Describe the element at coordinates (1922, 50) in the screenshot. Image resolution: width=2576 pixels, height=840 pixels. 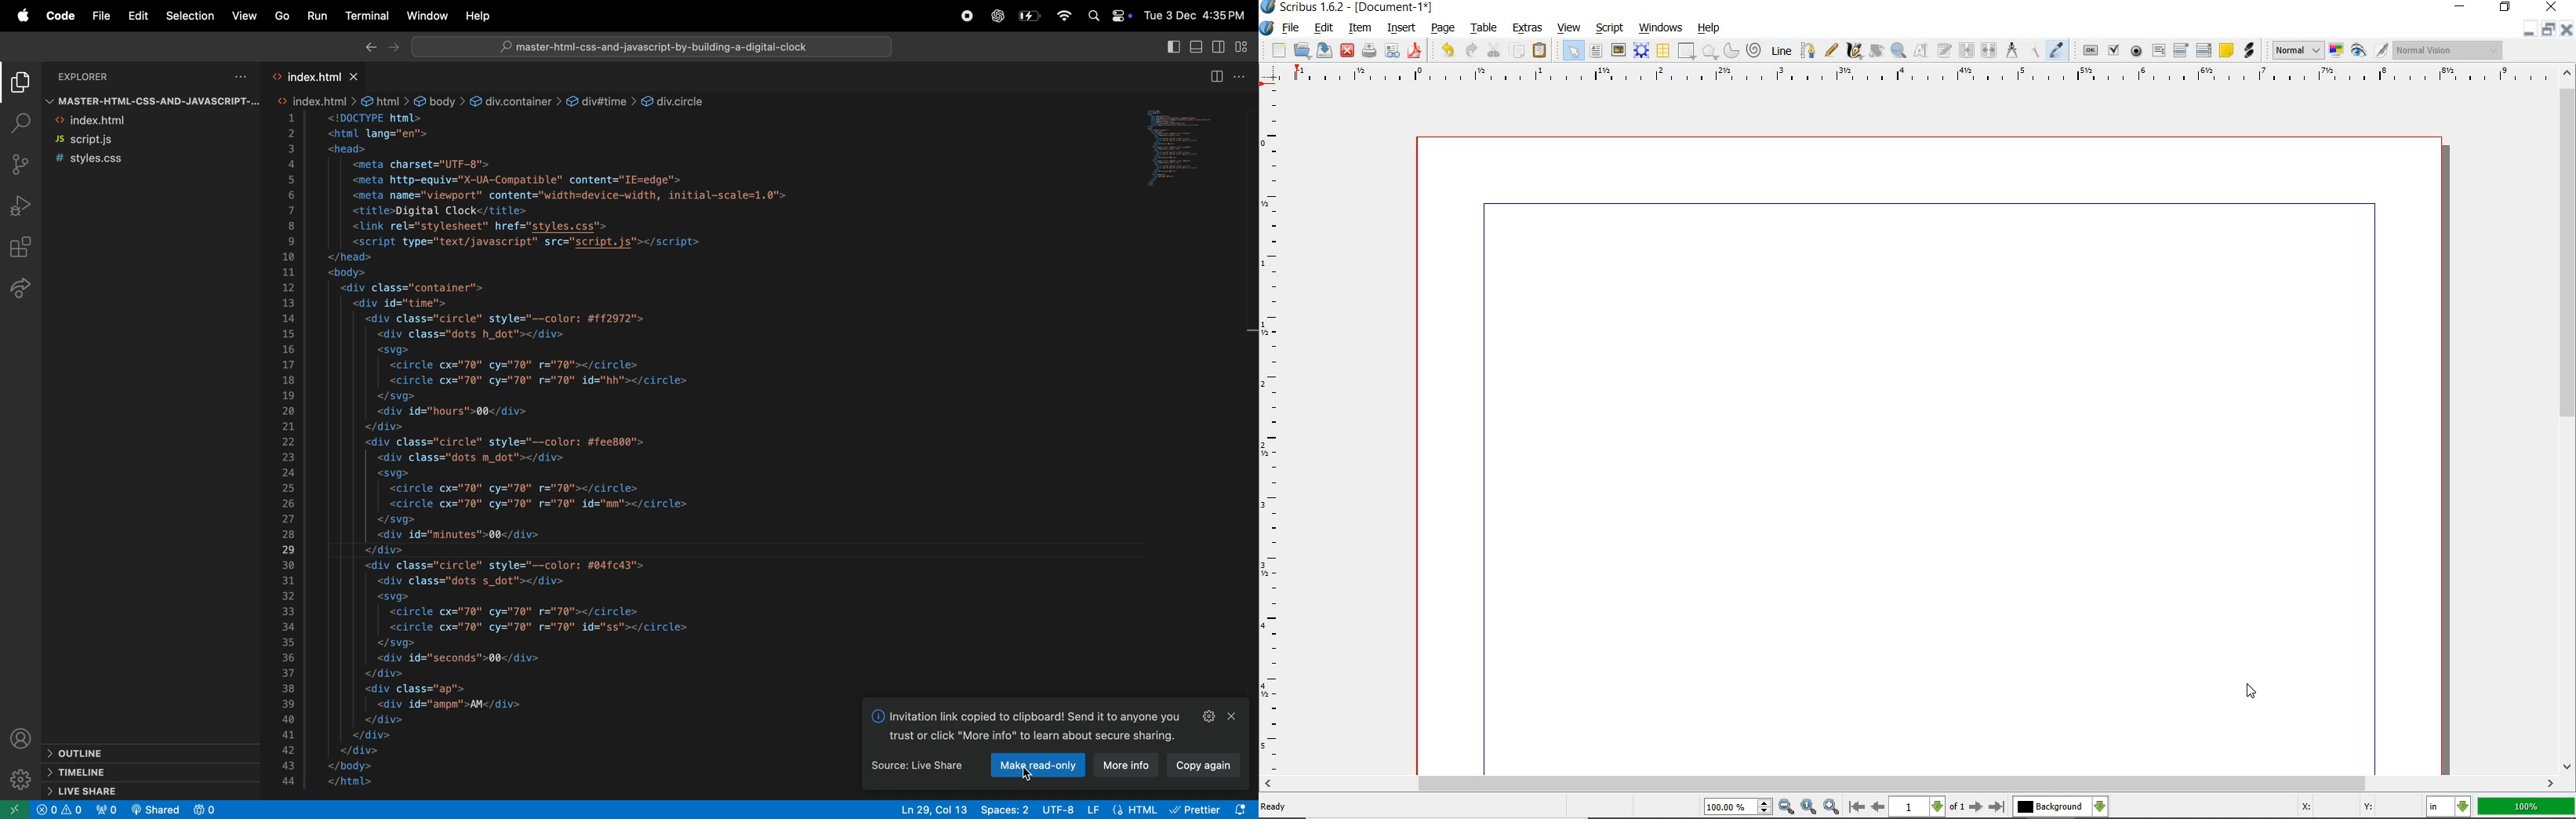
I see `edit contents of frame` at that location.